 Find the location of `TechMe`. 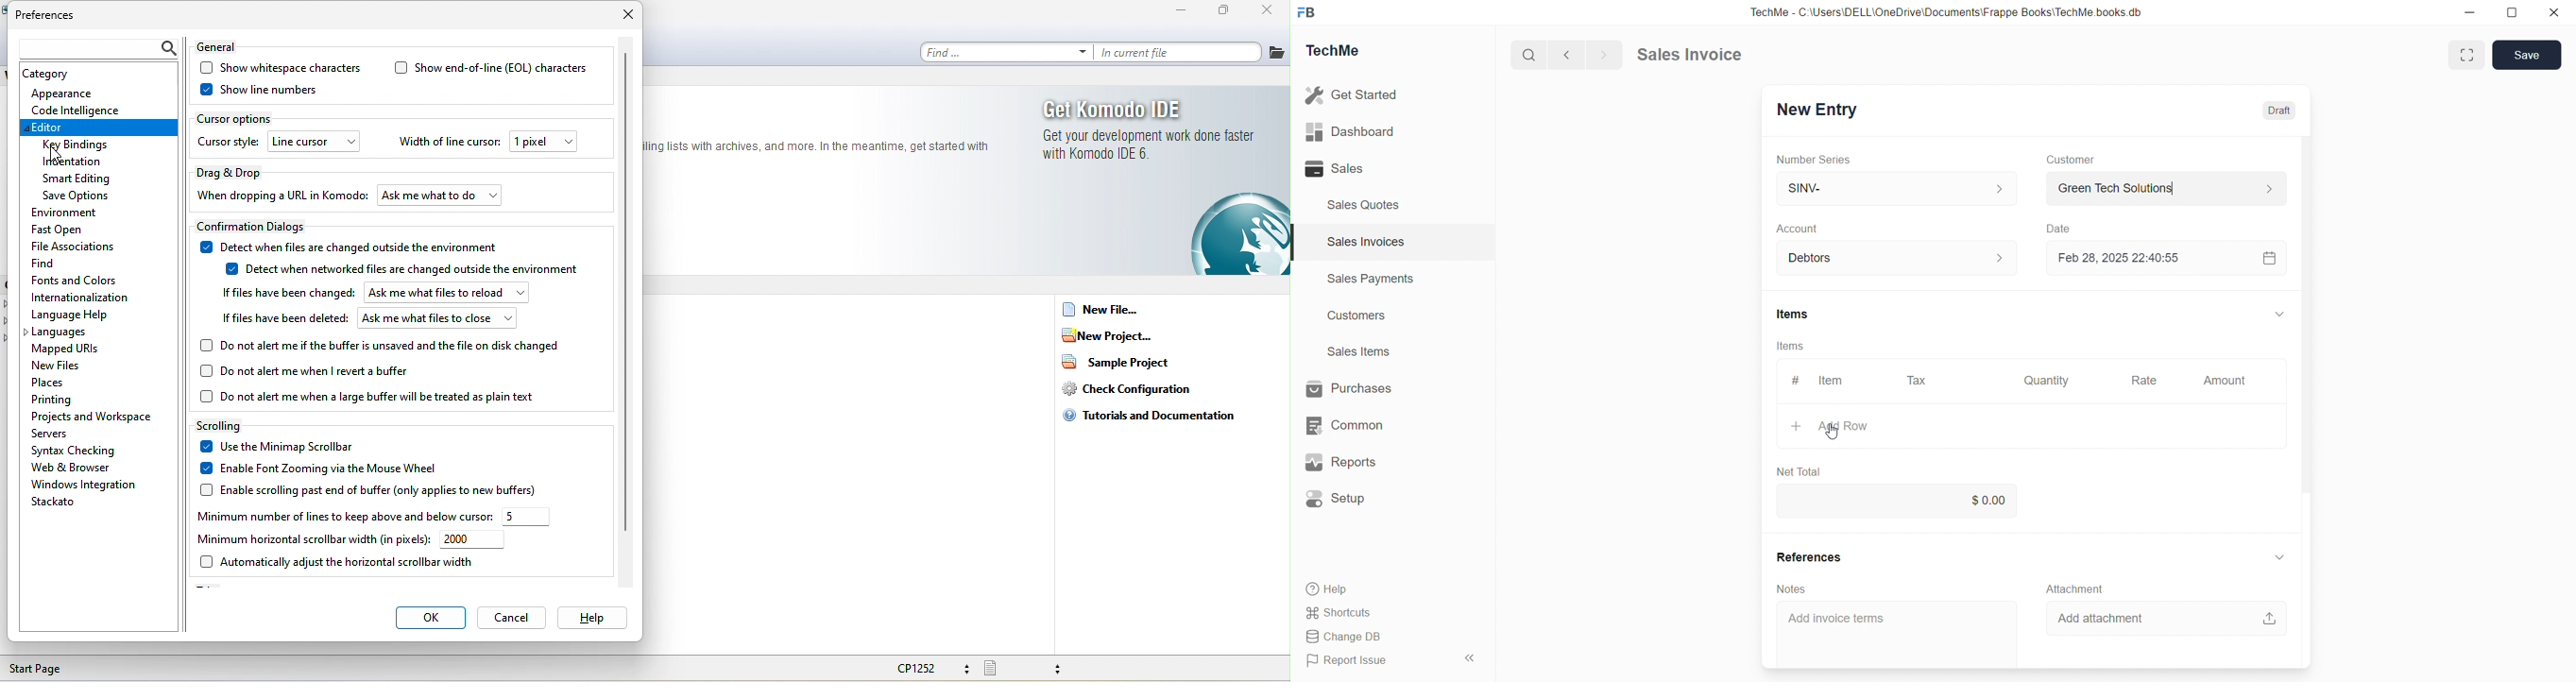

TechMe is located at coordinates (1333, 51).